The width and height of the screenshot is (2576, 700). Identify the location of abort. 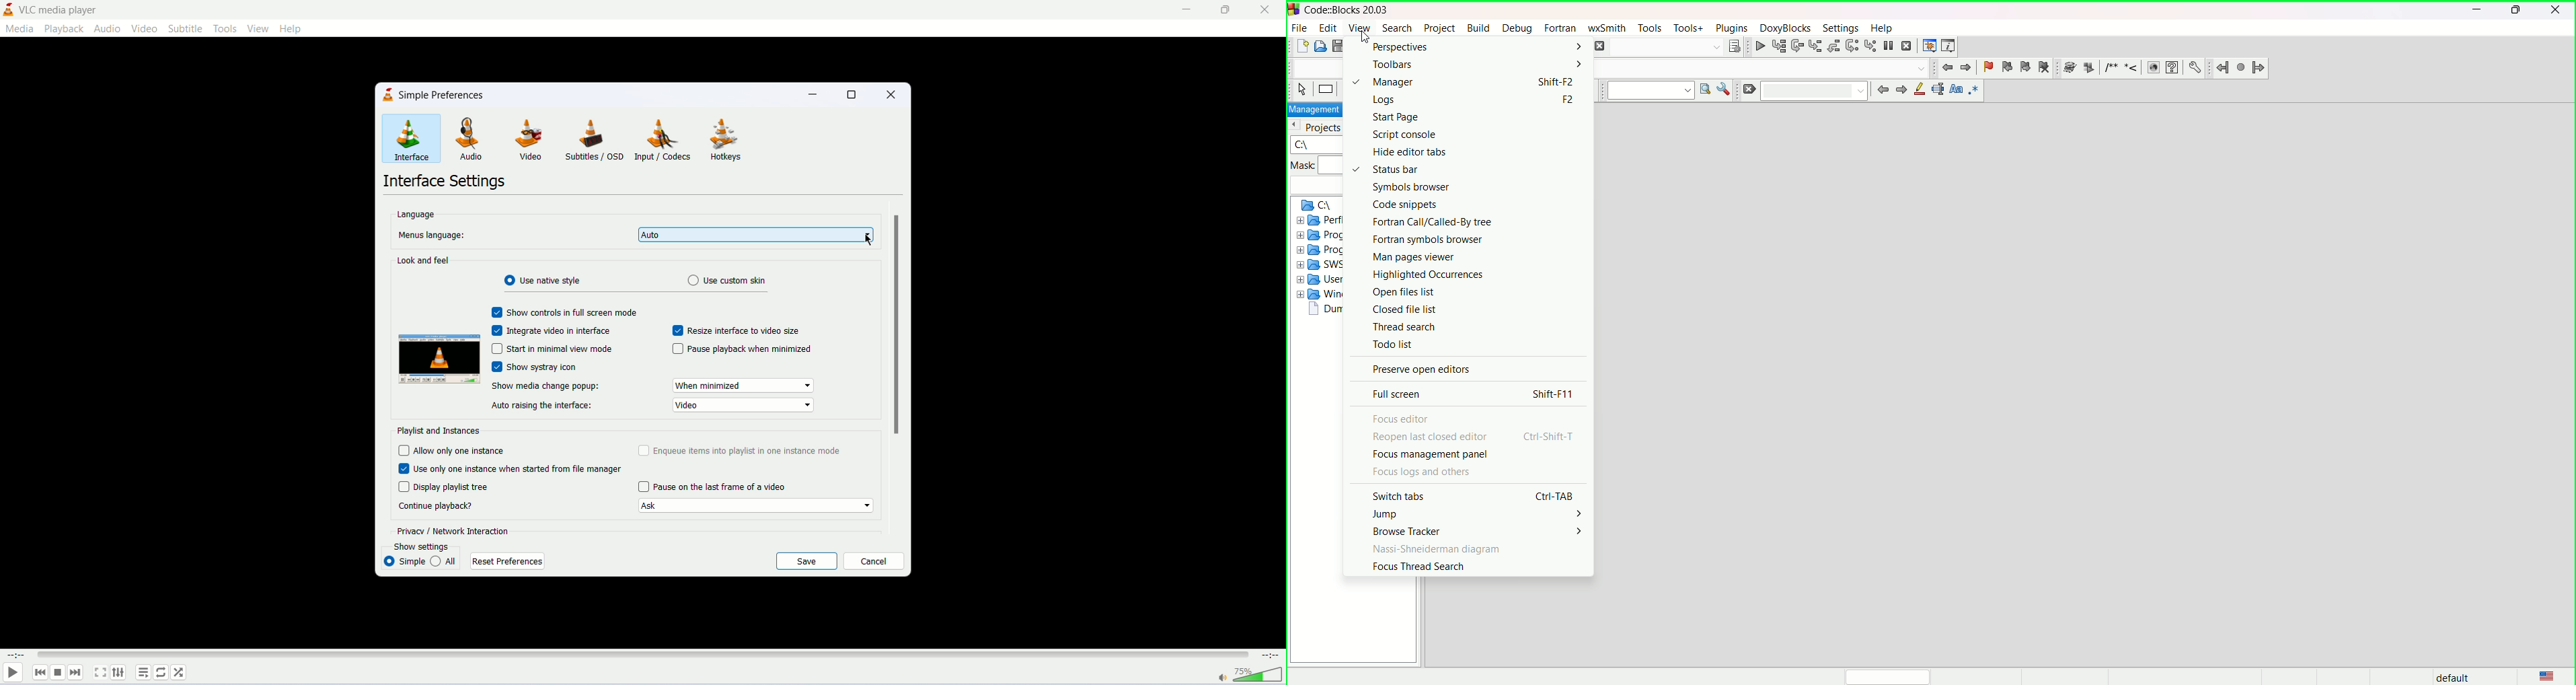
(1601, 46).